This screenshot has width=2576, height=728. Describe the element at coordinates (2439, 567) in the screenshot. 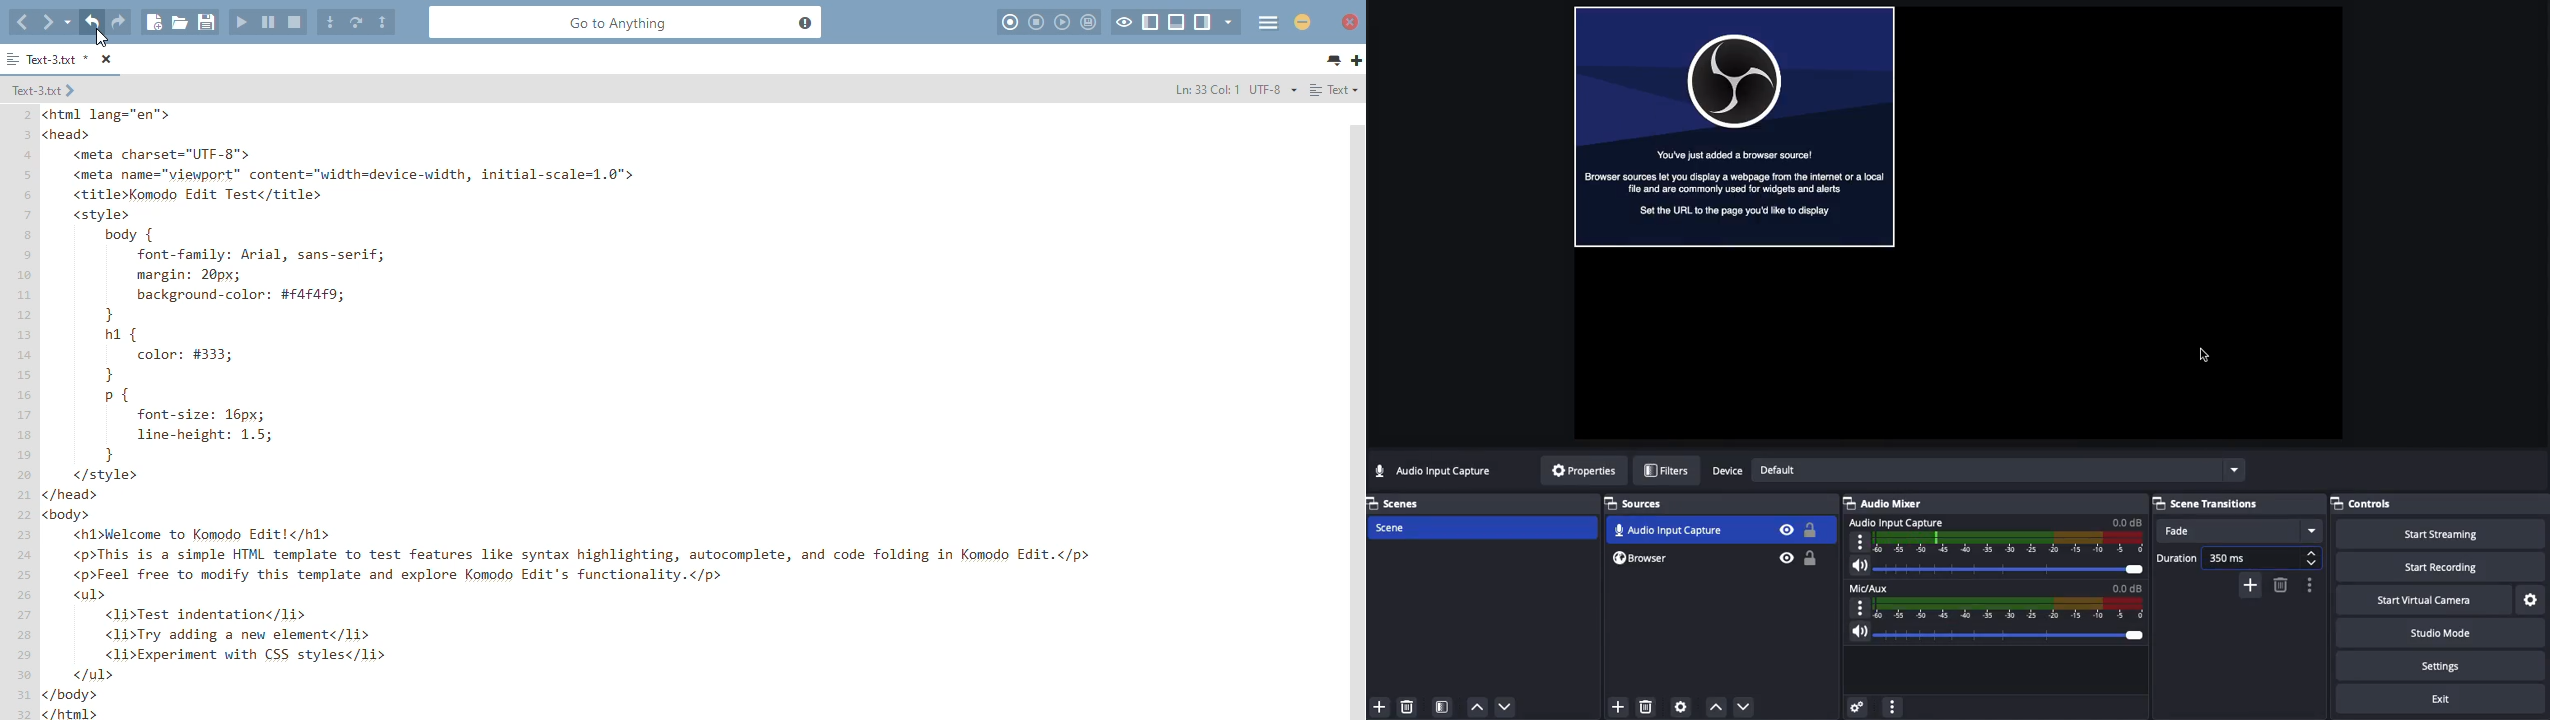

I see `Start recording` at that location.